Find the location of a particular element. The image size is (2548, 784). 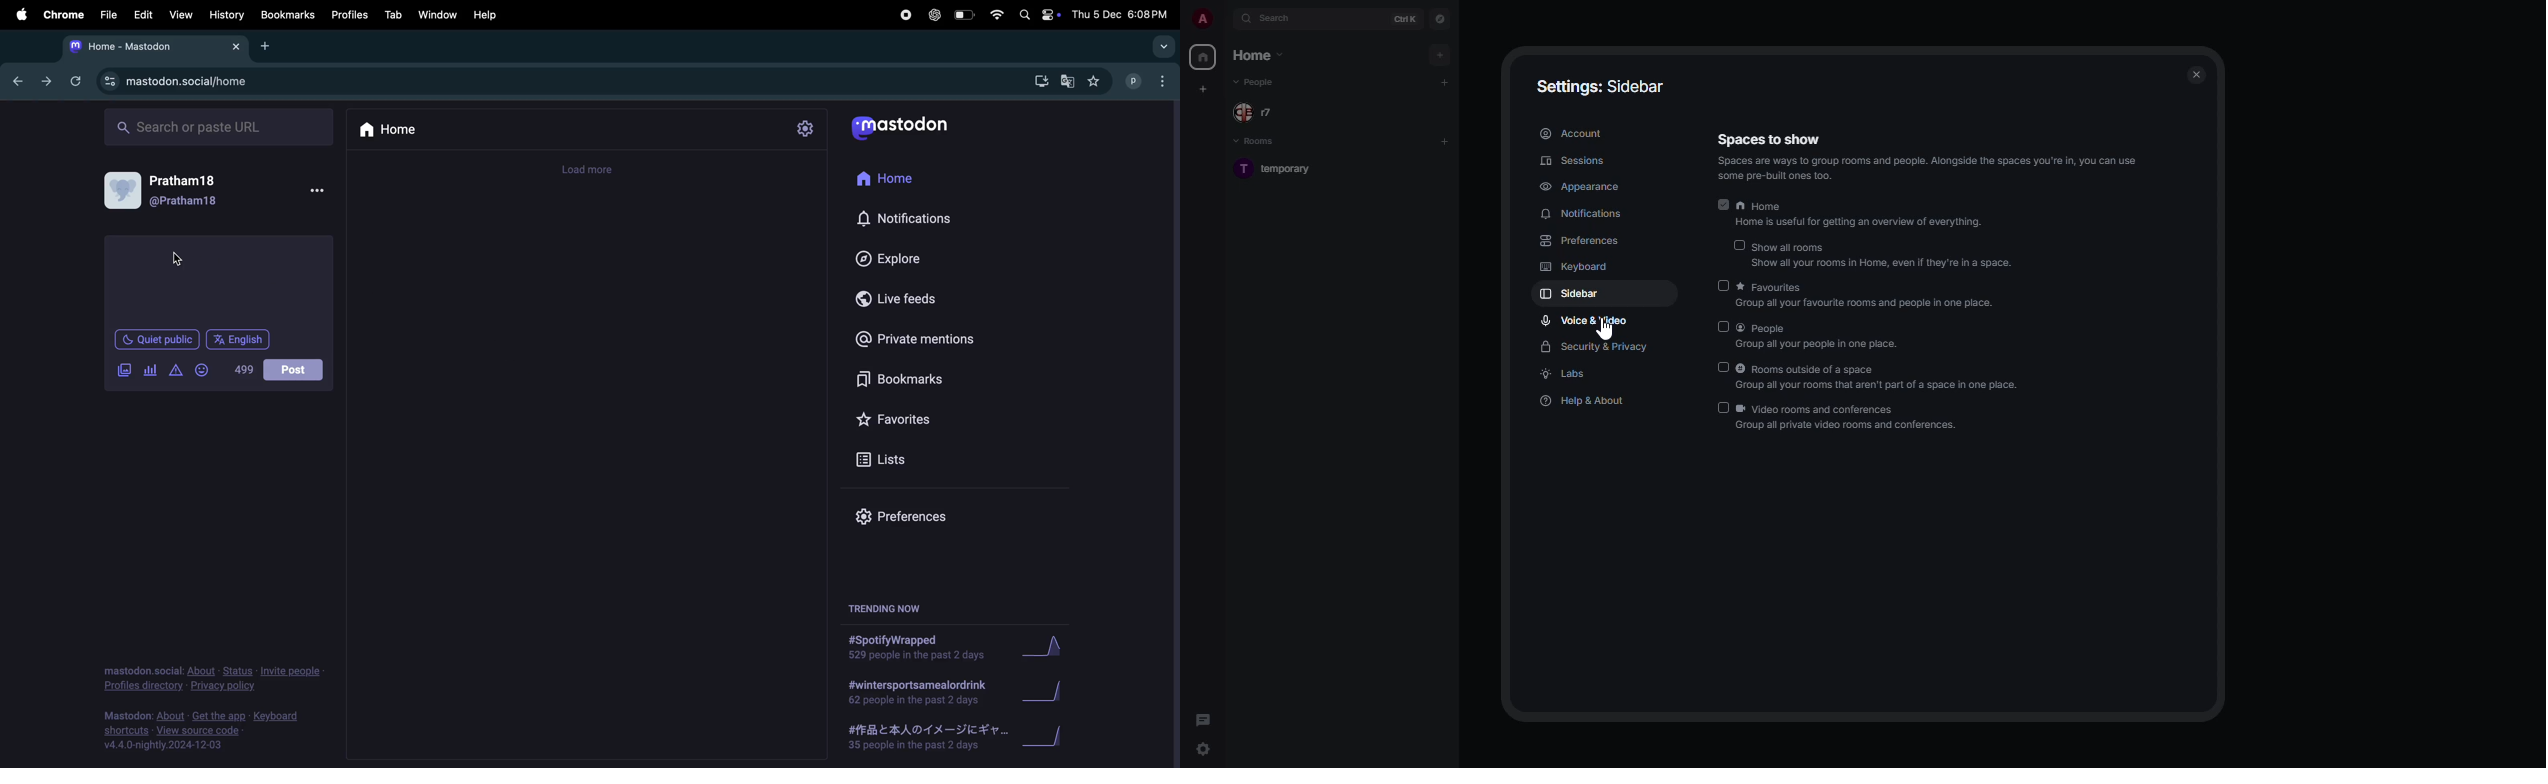

profiles is located at coordinates (349, 16).